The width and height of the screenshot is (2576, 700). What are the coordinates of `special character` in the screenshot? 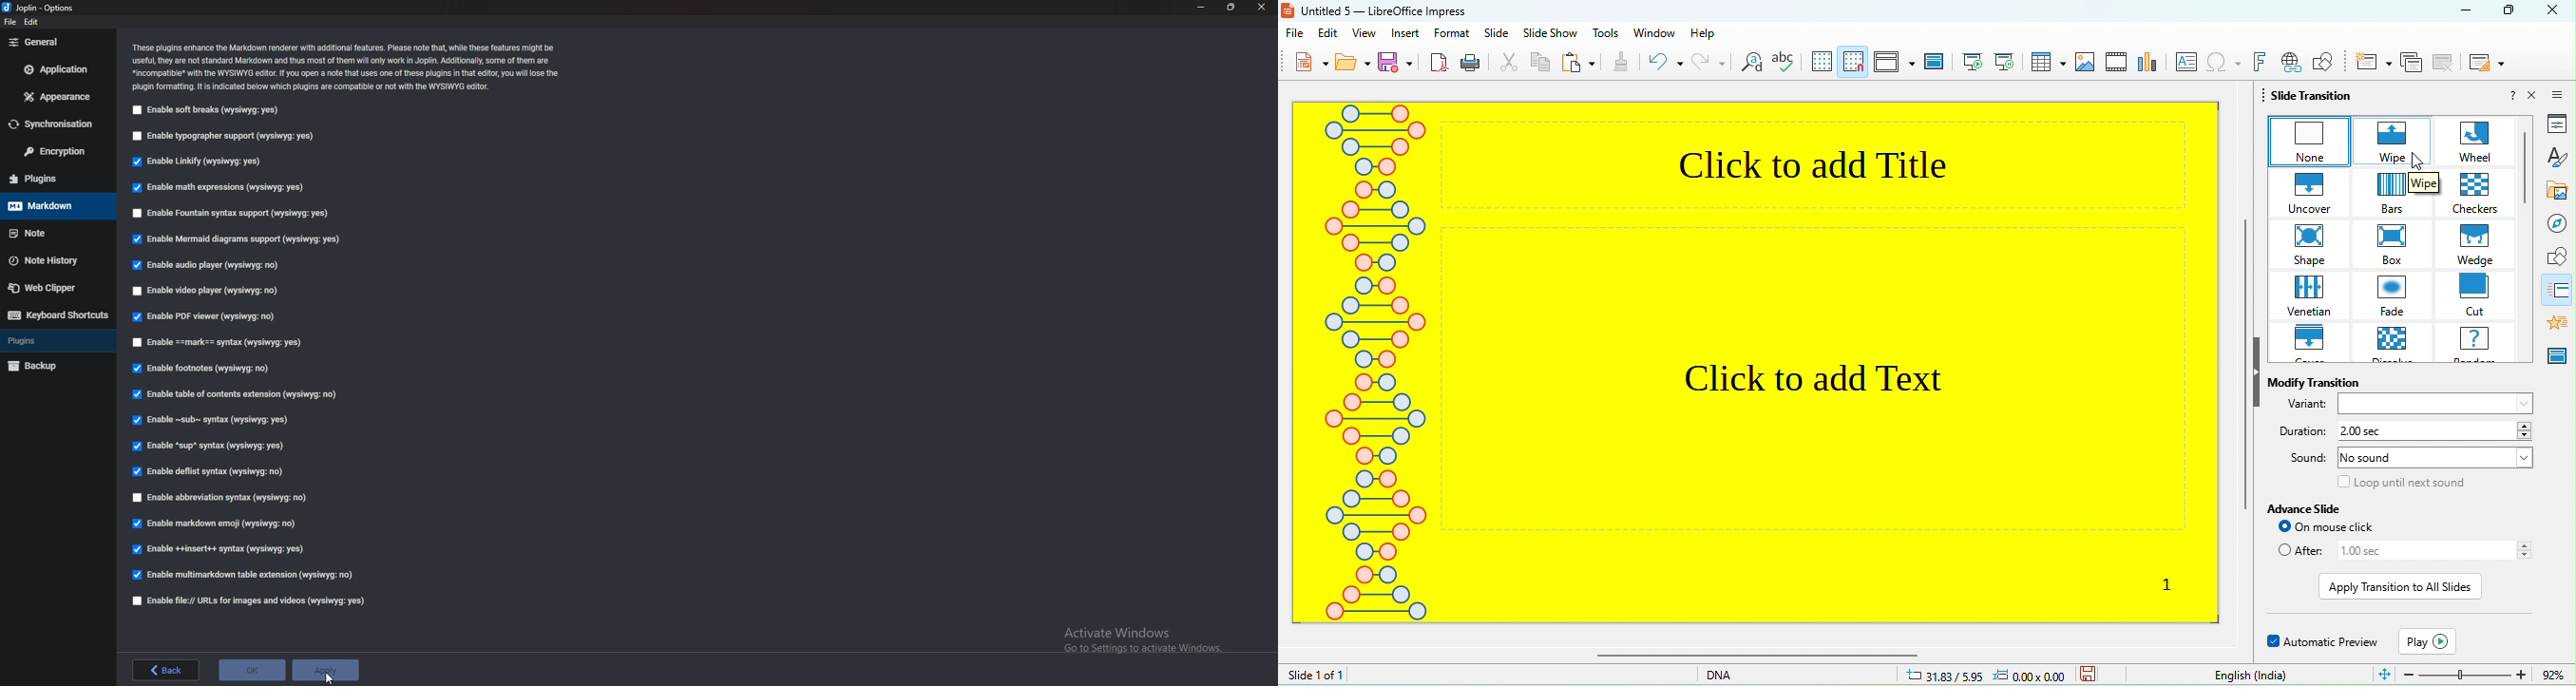 It's located at (2223, 63).